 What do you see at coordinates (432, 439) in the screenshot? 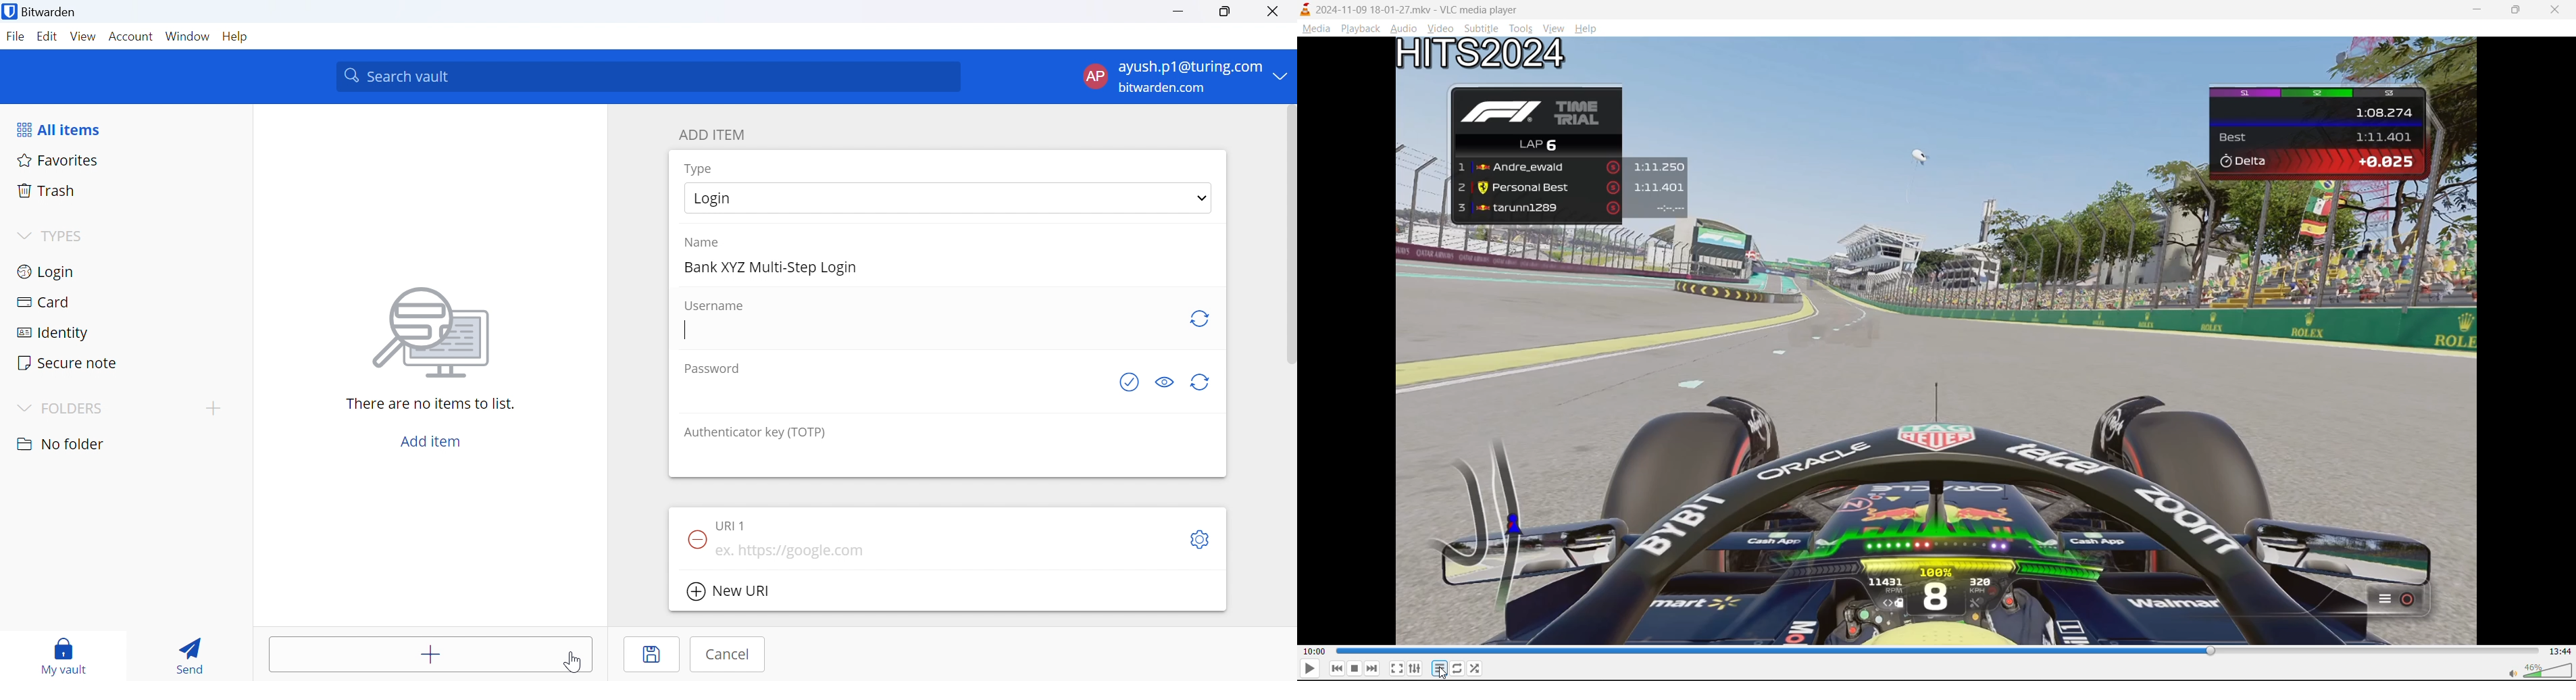
I see `Add item` at bounding box center [432, 439].